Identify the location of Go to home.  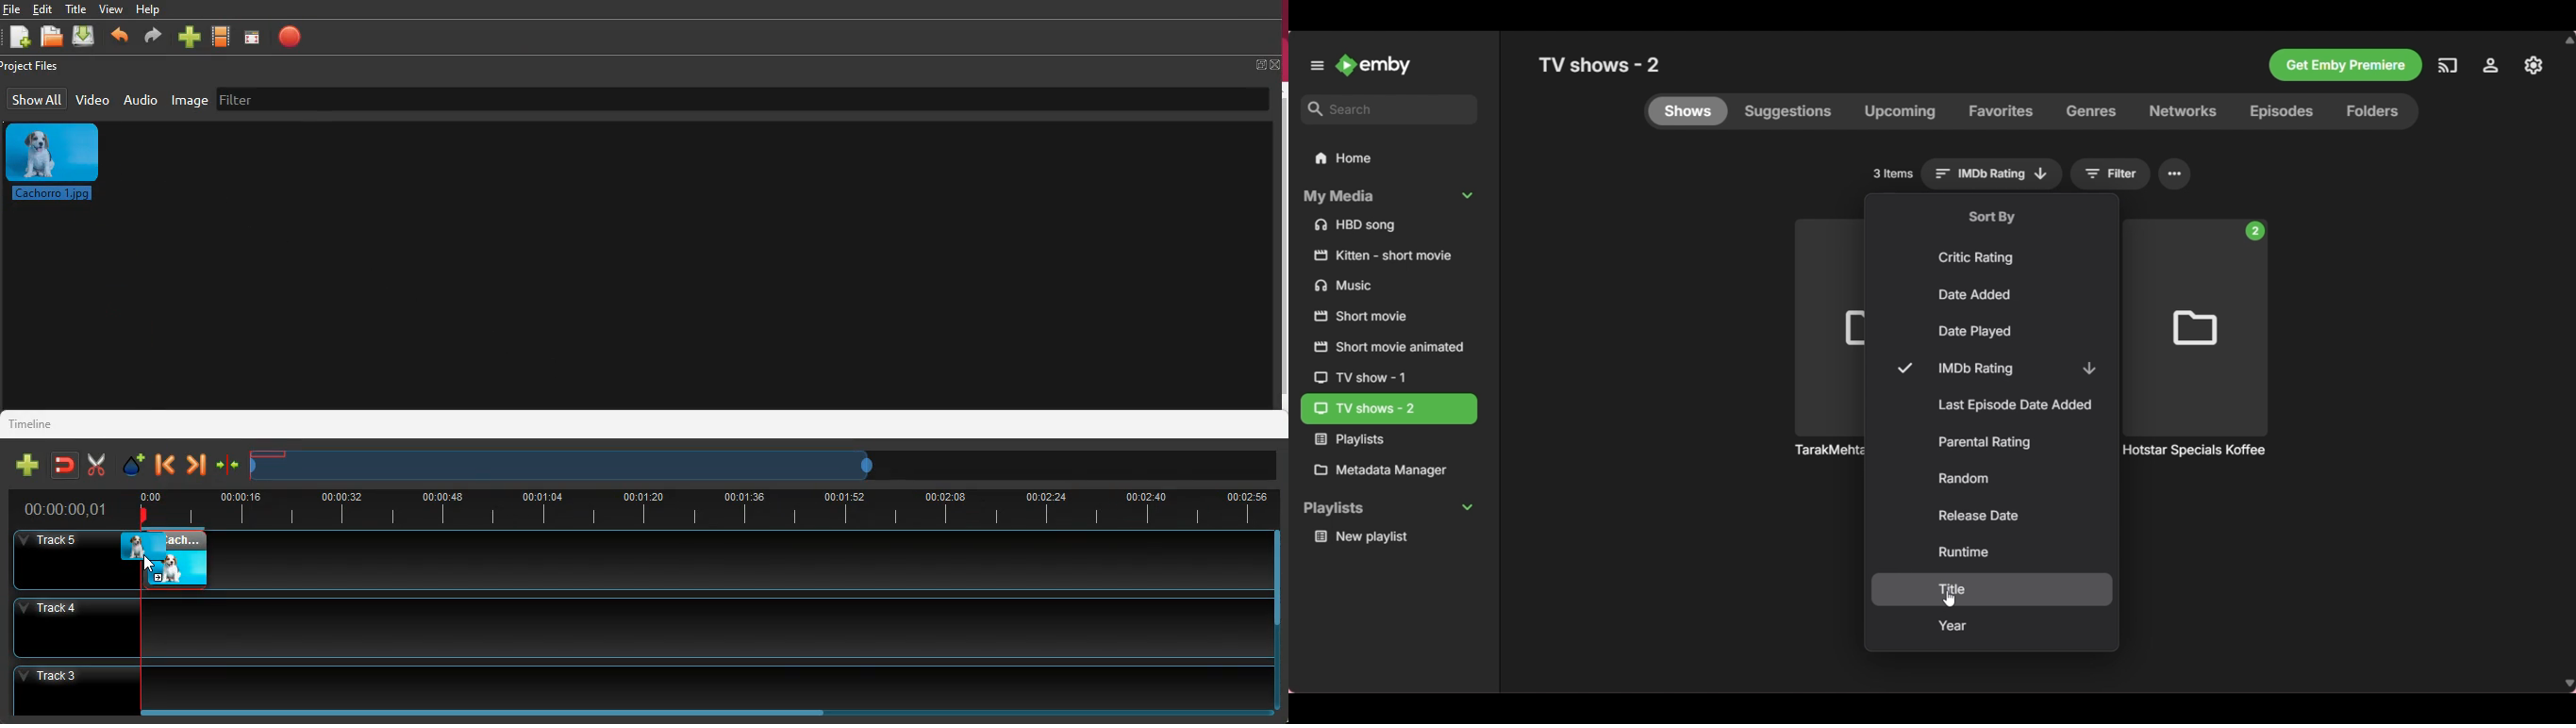
(1374, 64).